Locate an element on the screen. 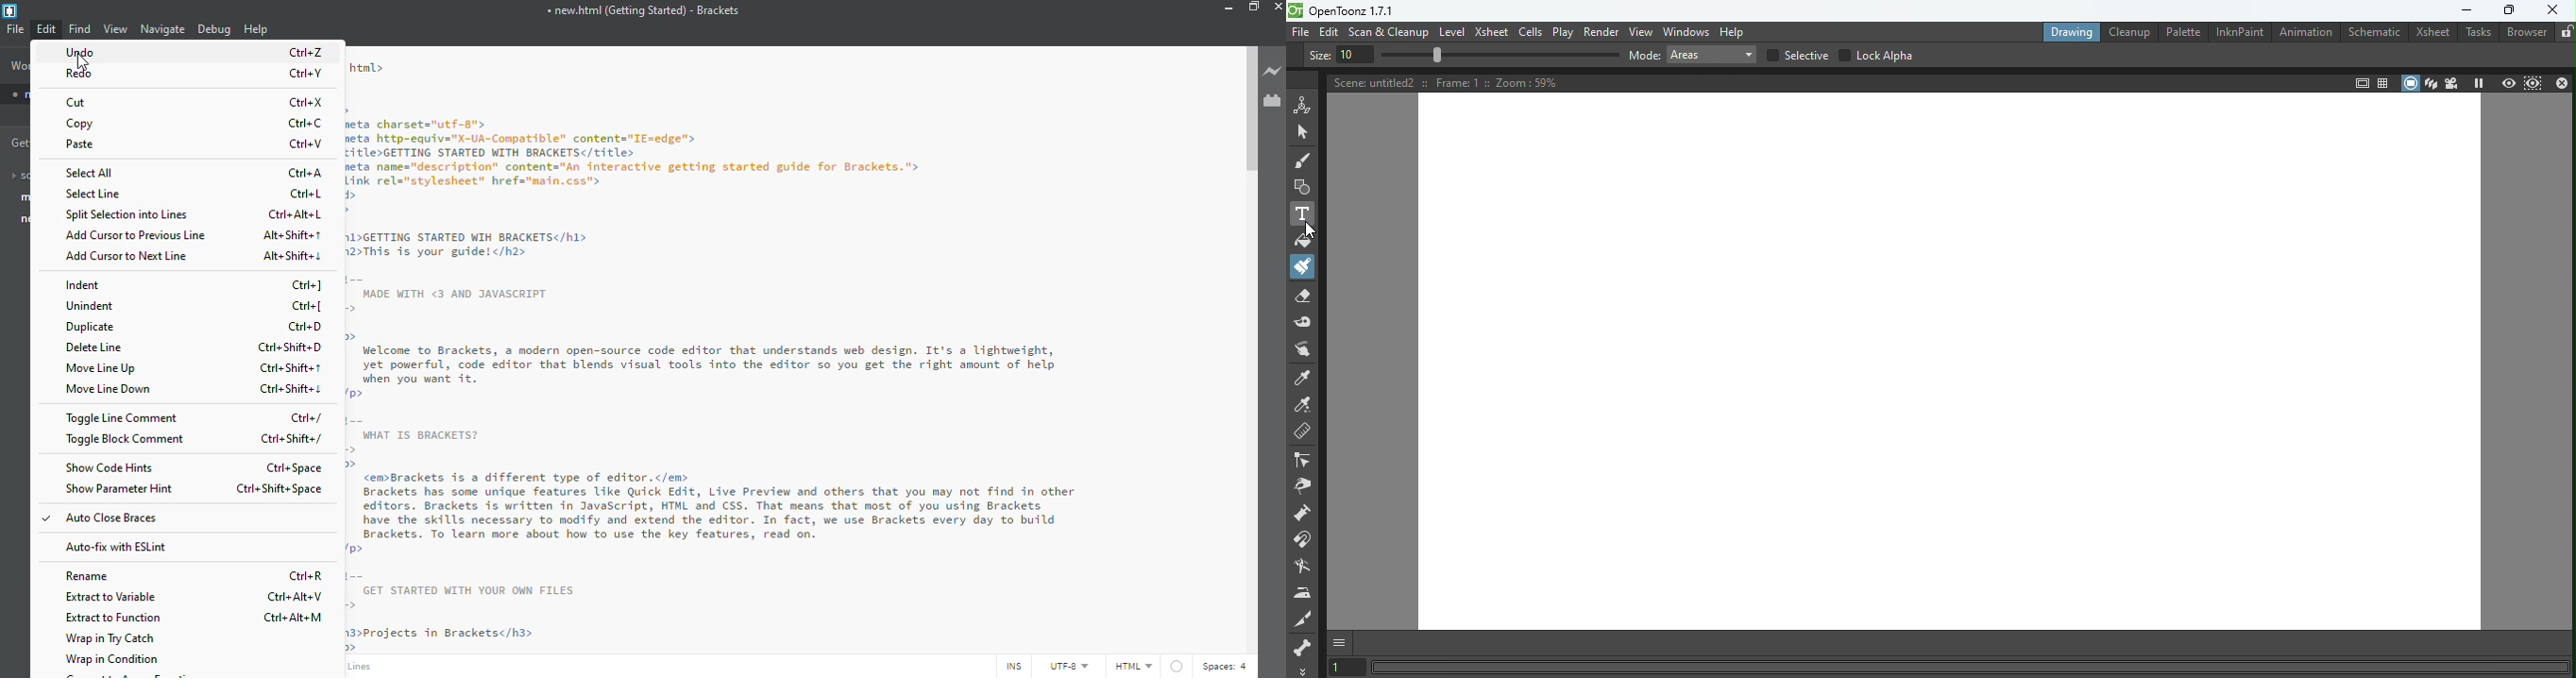 Image resolution: width=2576 pixels, height=700 pixels. cursor is located at coordinates (52, 38).